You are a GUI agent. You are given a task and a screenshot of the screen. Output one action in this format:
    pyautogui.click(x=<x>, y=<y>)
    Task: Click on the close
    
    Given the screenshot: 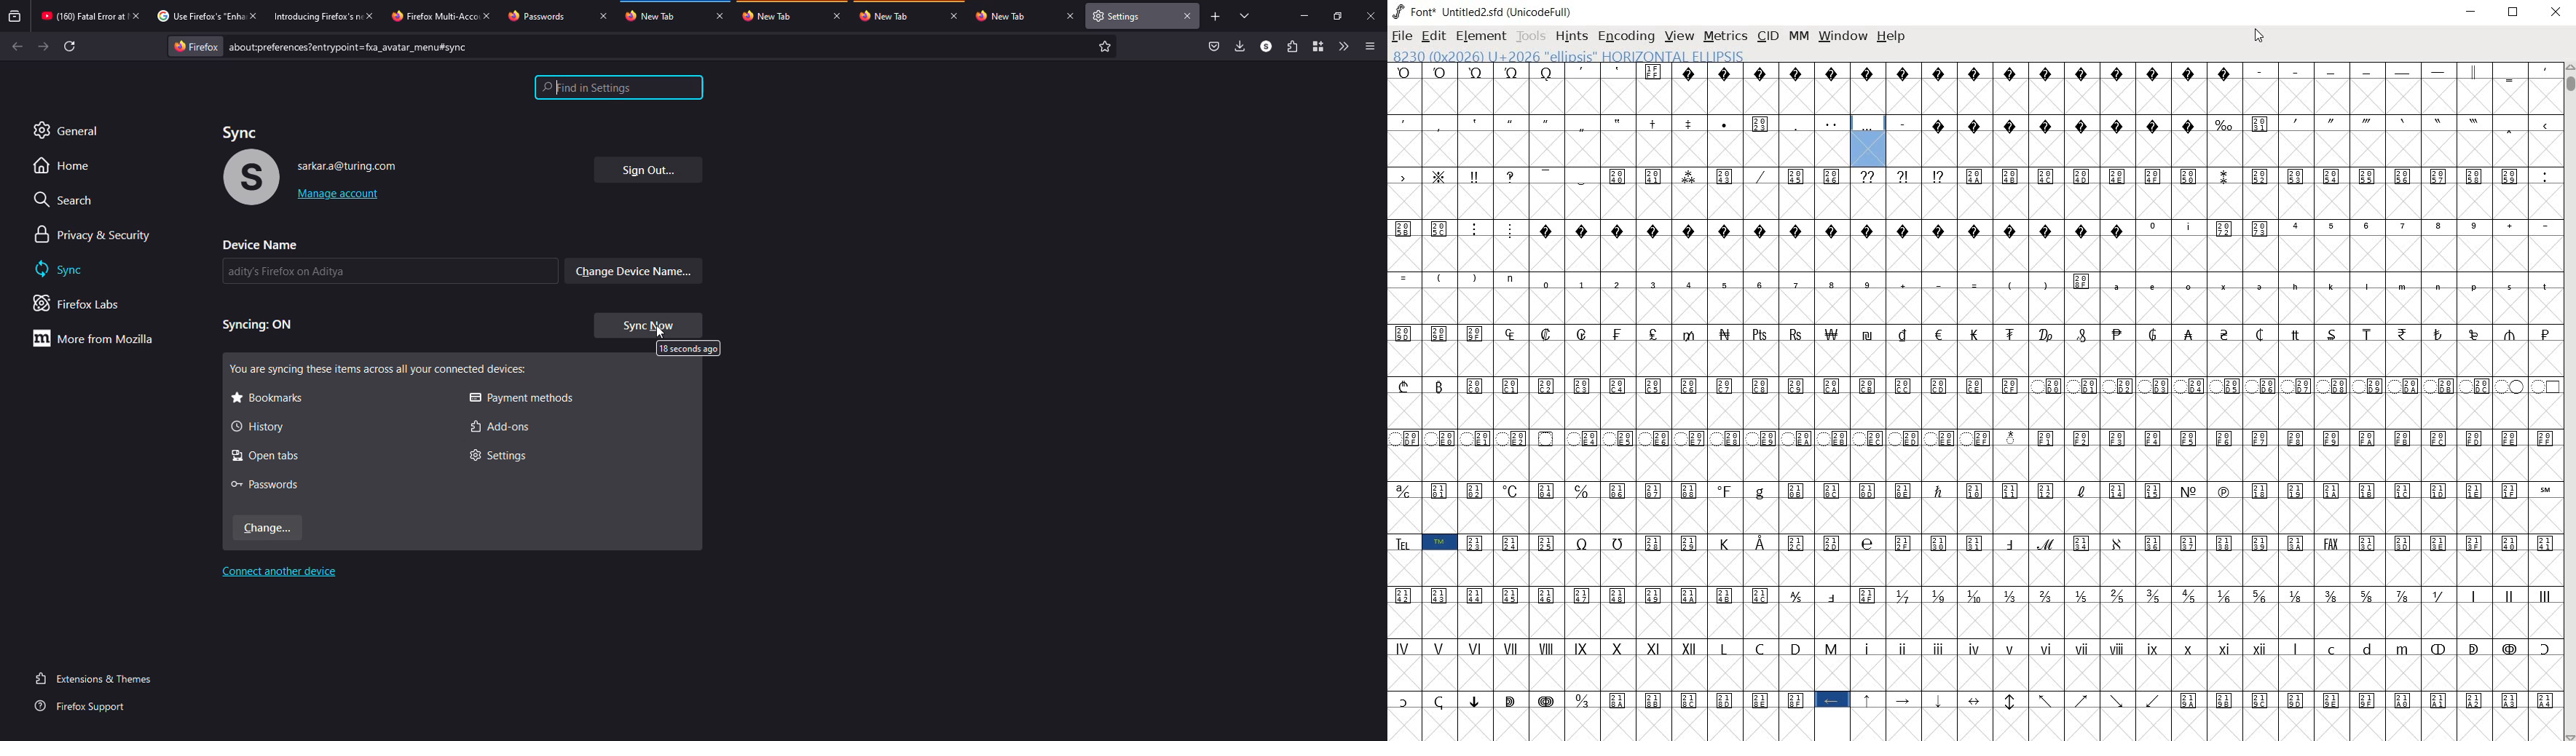 What is the action you would take?
    pyautogui.click(x=840, y=16)
    